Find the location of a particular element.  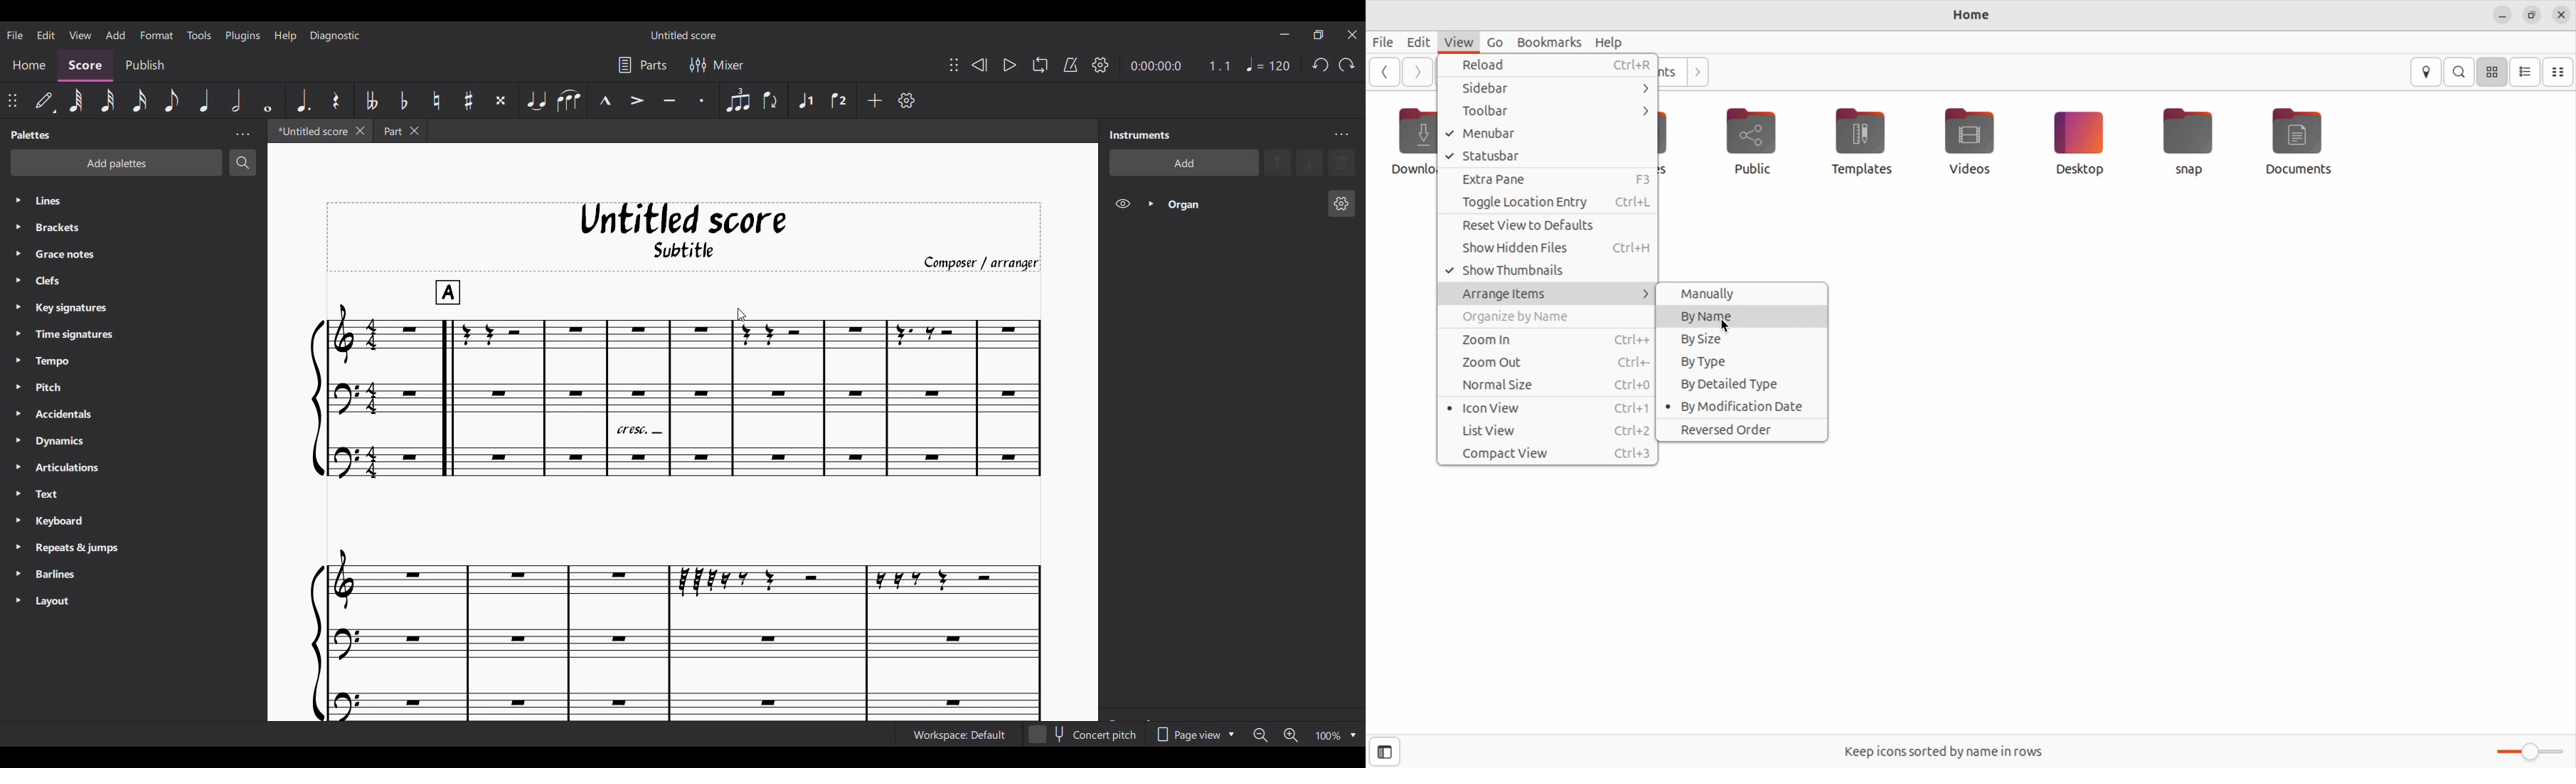

Organ instrument settings is located at coordinates (1341, 203).